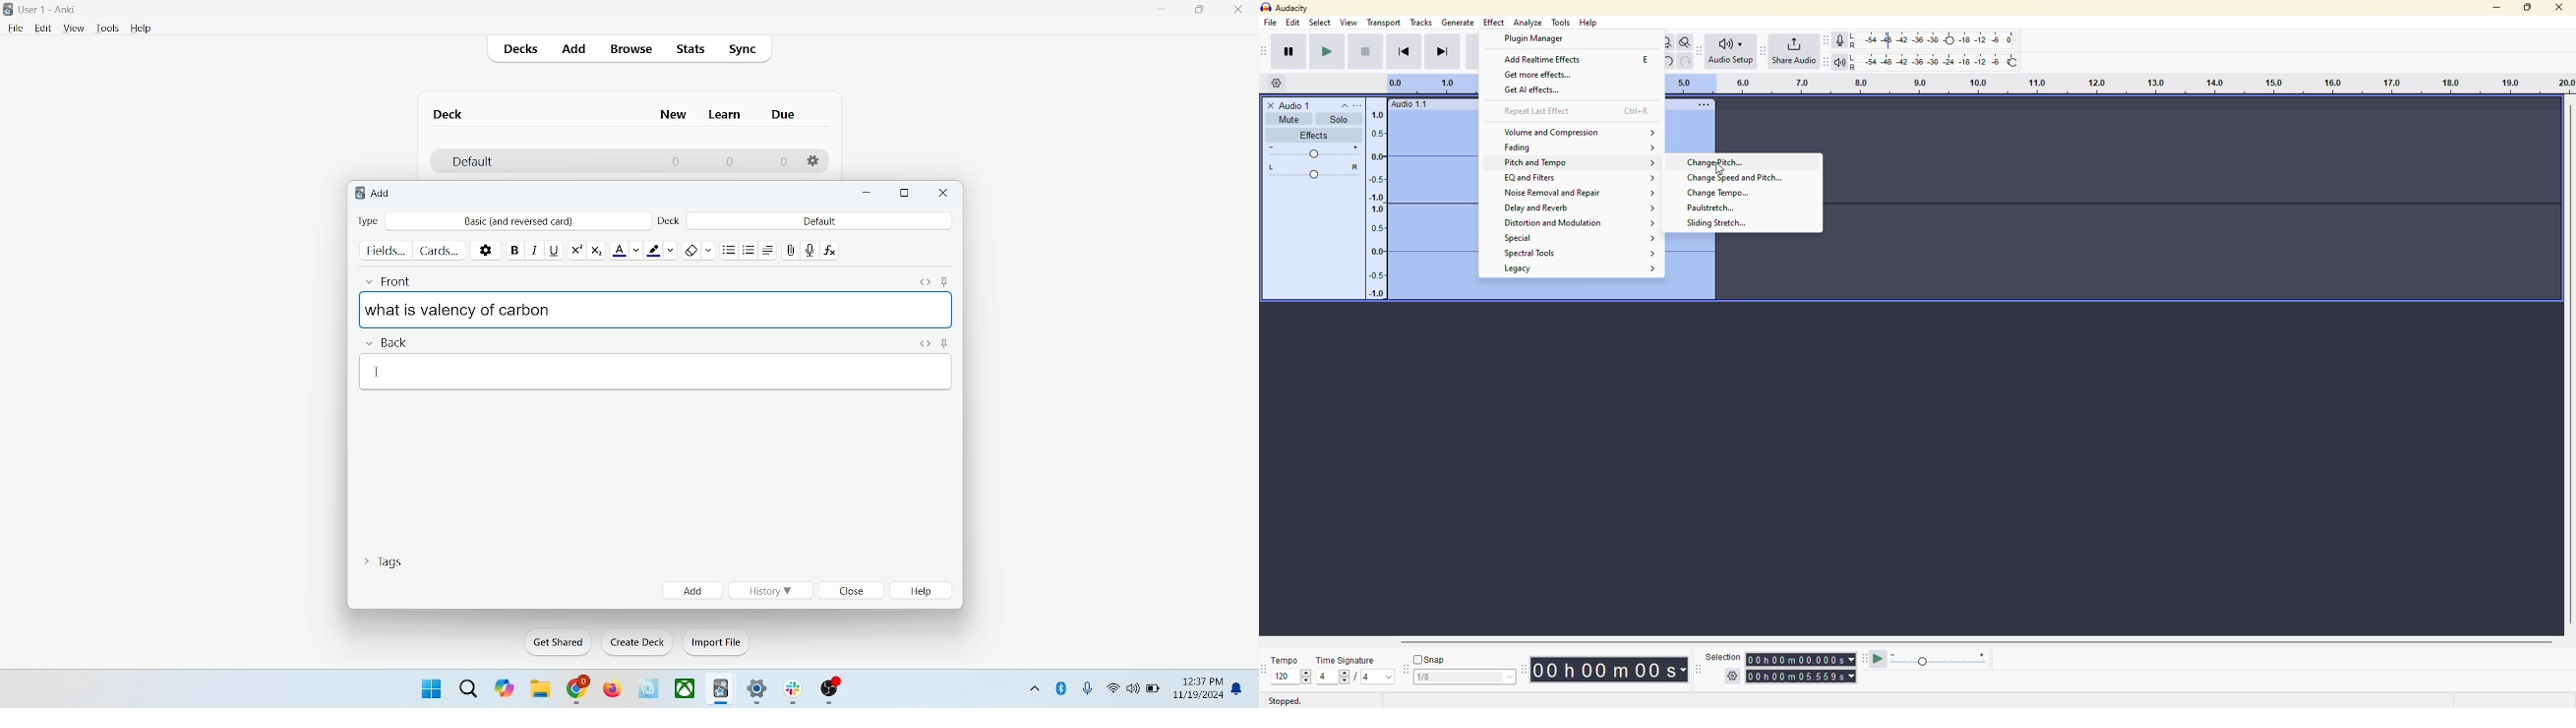 The height and width of the screenshot is (728, 2576). What do you see at coordinates (429, 687) in the screenshot?
I see `window` at bounding box center [429, 687].